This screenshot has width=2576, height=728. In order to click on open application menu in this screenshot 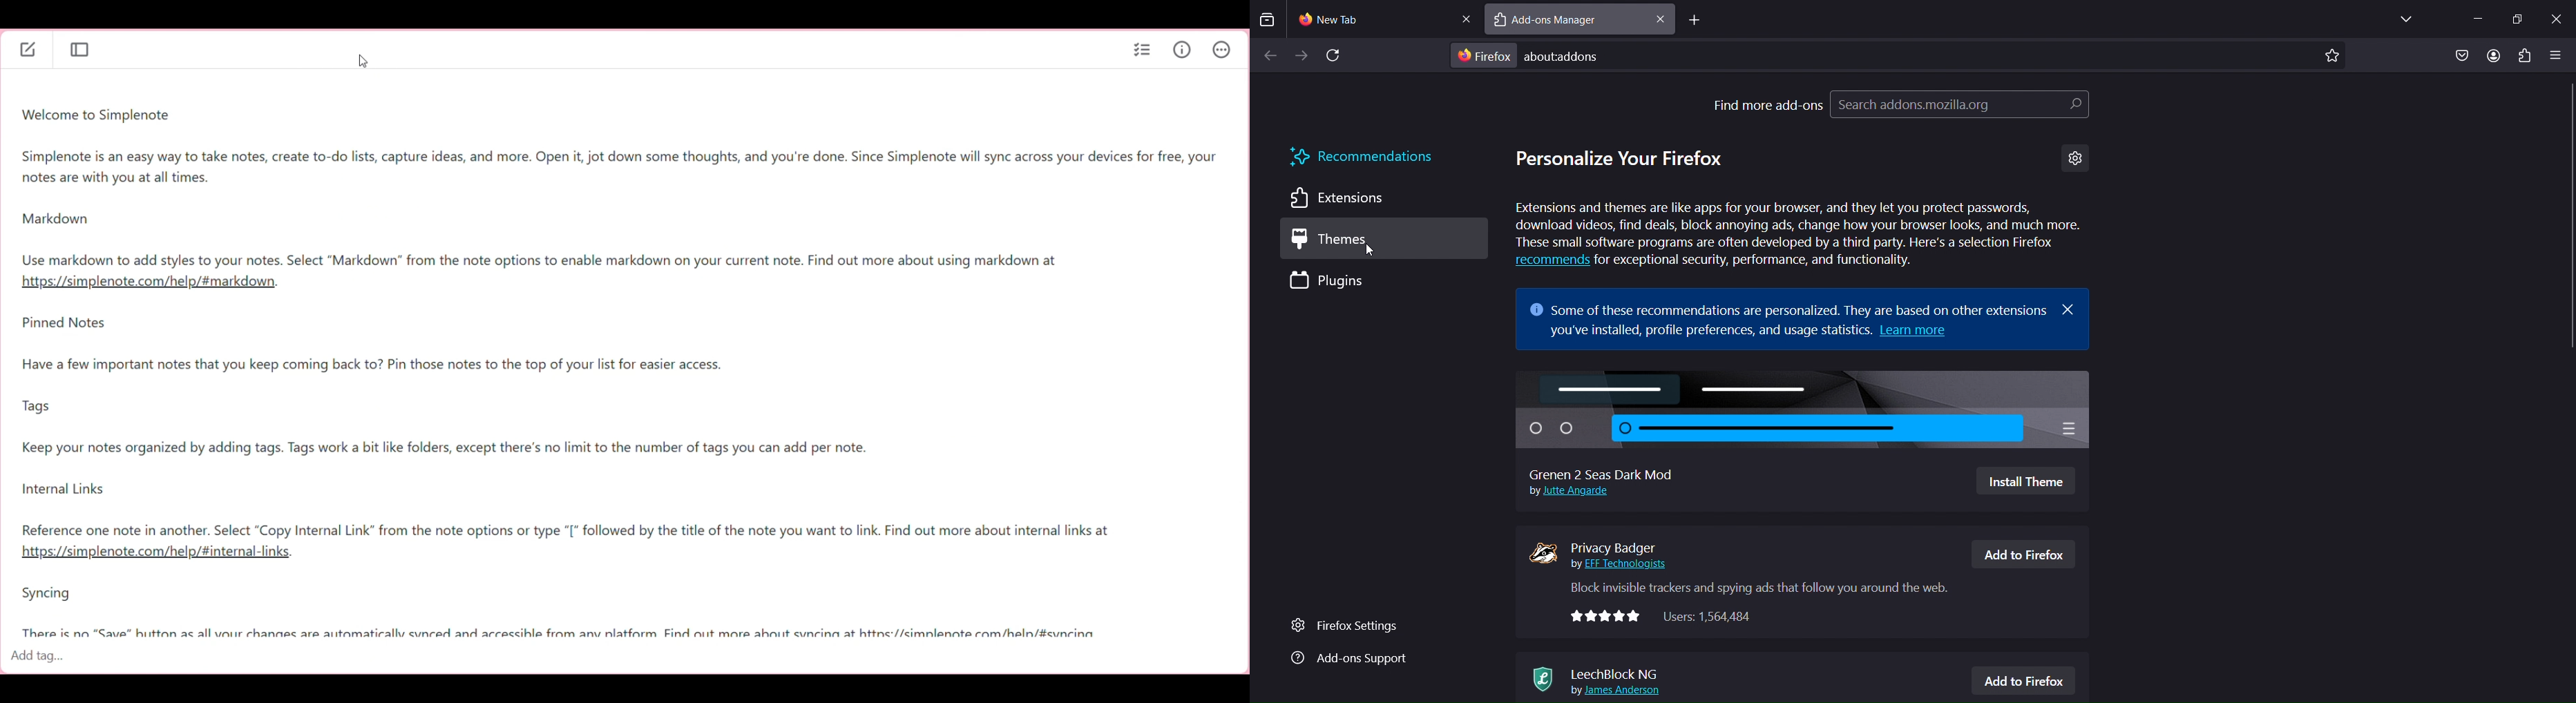, I will do `click(2556, 57)`.